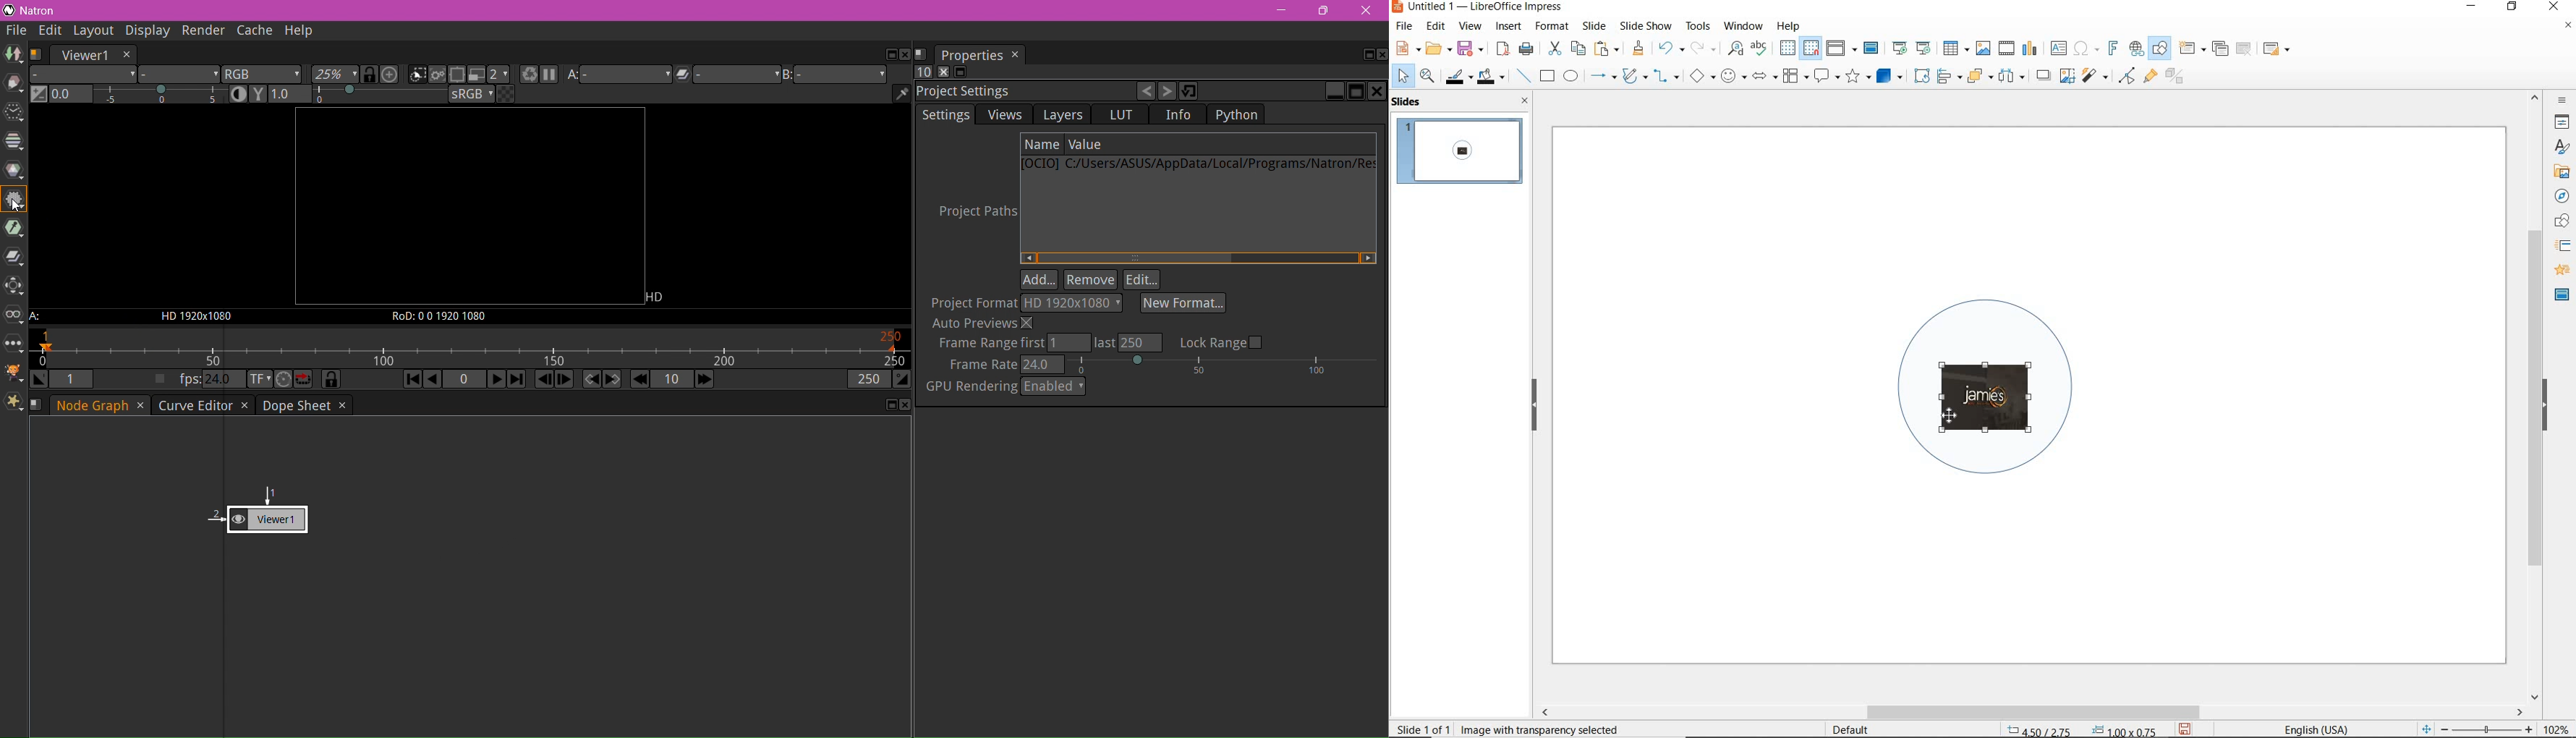  Describe the element at coordinates (1607, 49) in the screenshot. I see `paste` at that location.